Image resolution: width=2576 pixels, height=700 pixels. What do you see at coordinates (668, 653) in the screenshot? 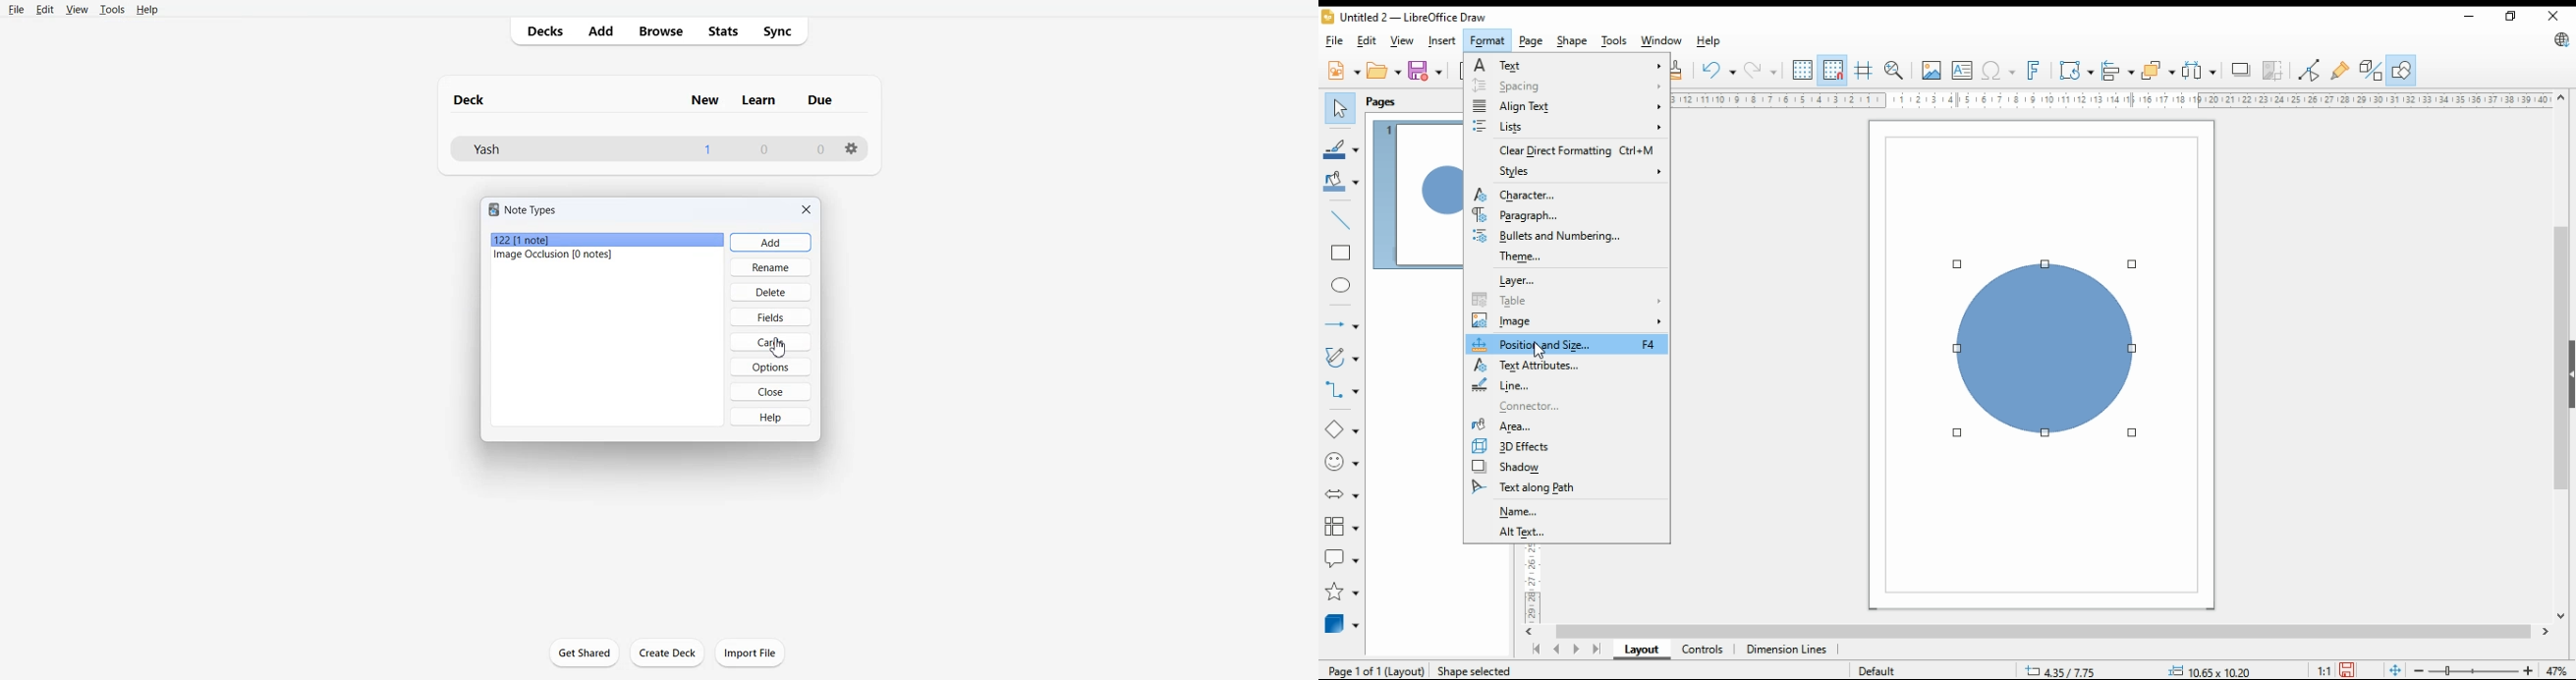
I see `Create Deck` at bounding box center [668, 653].